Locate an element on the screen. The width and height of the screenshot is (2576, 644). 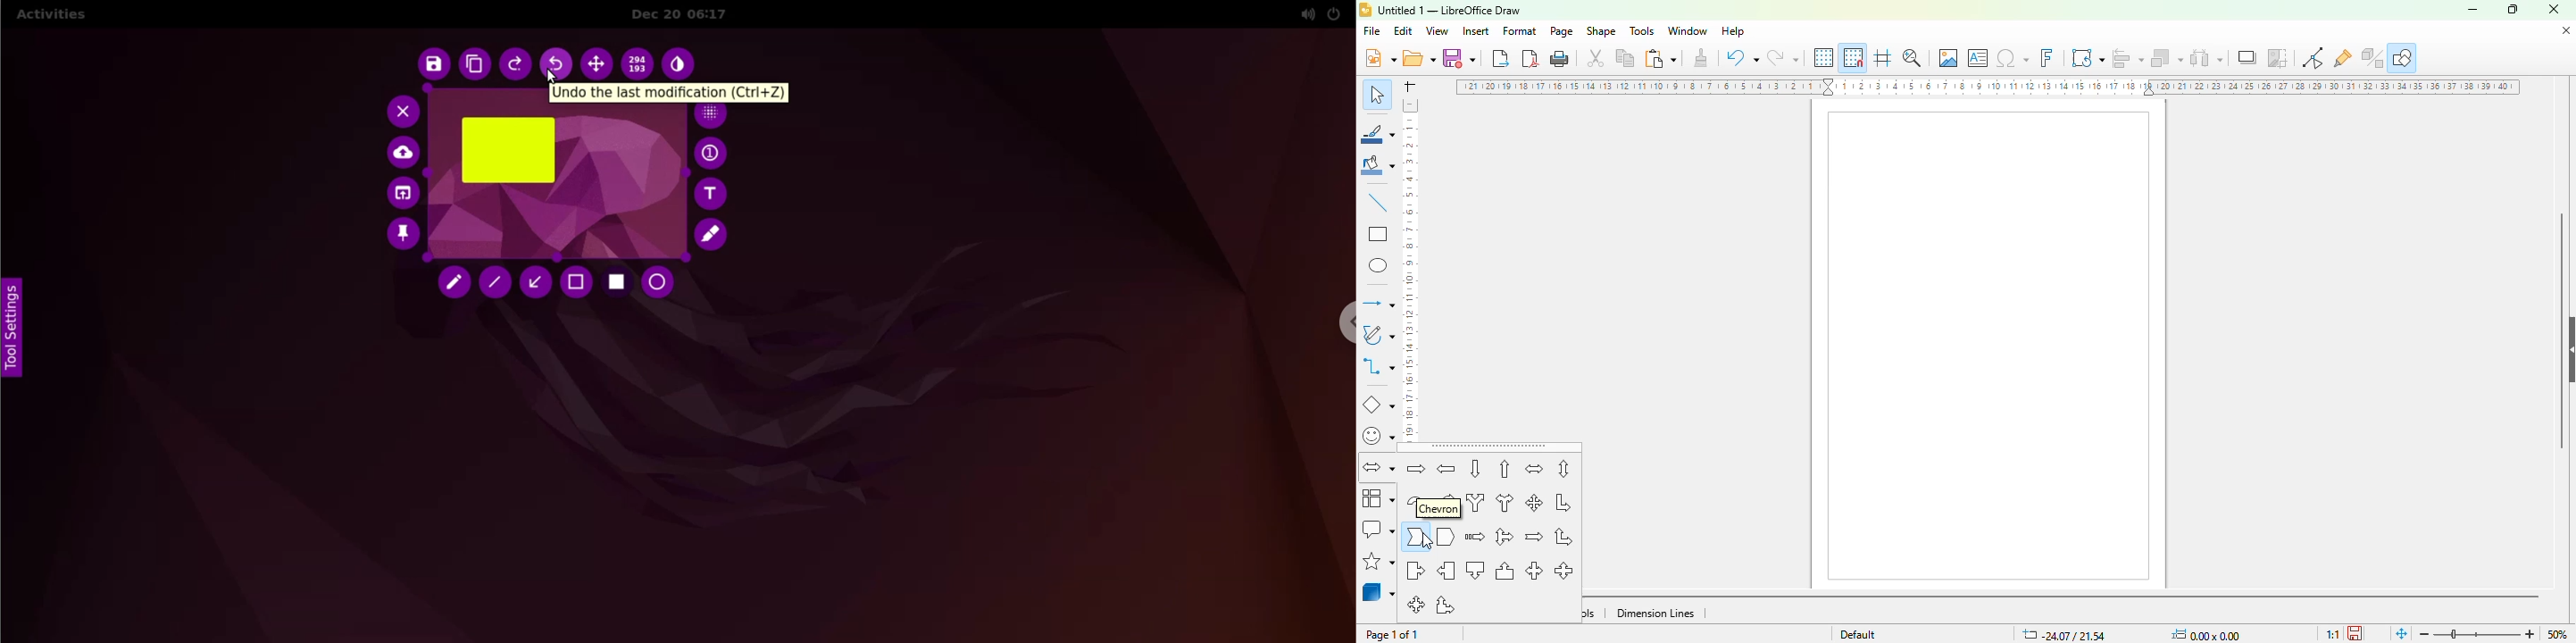
new is located at coordinates (1380, 57).